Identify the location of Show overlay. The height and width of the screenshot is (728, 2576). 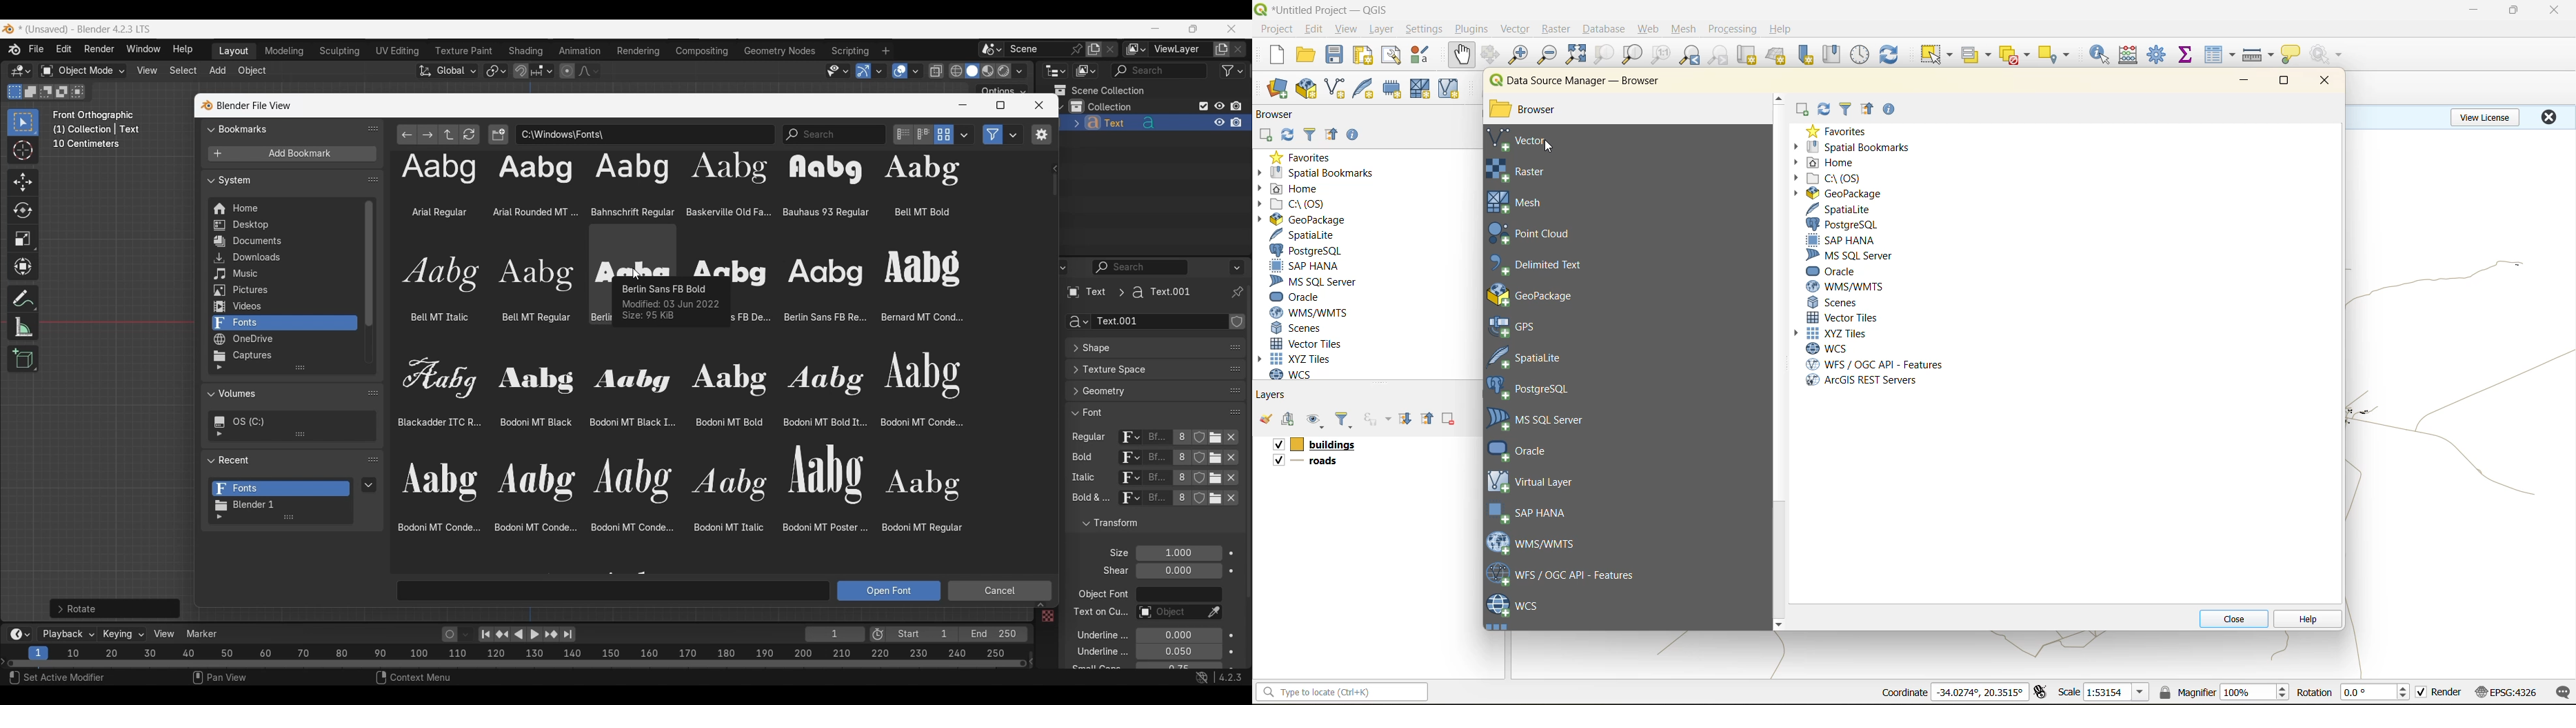
(900, 71).